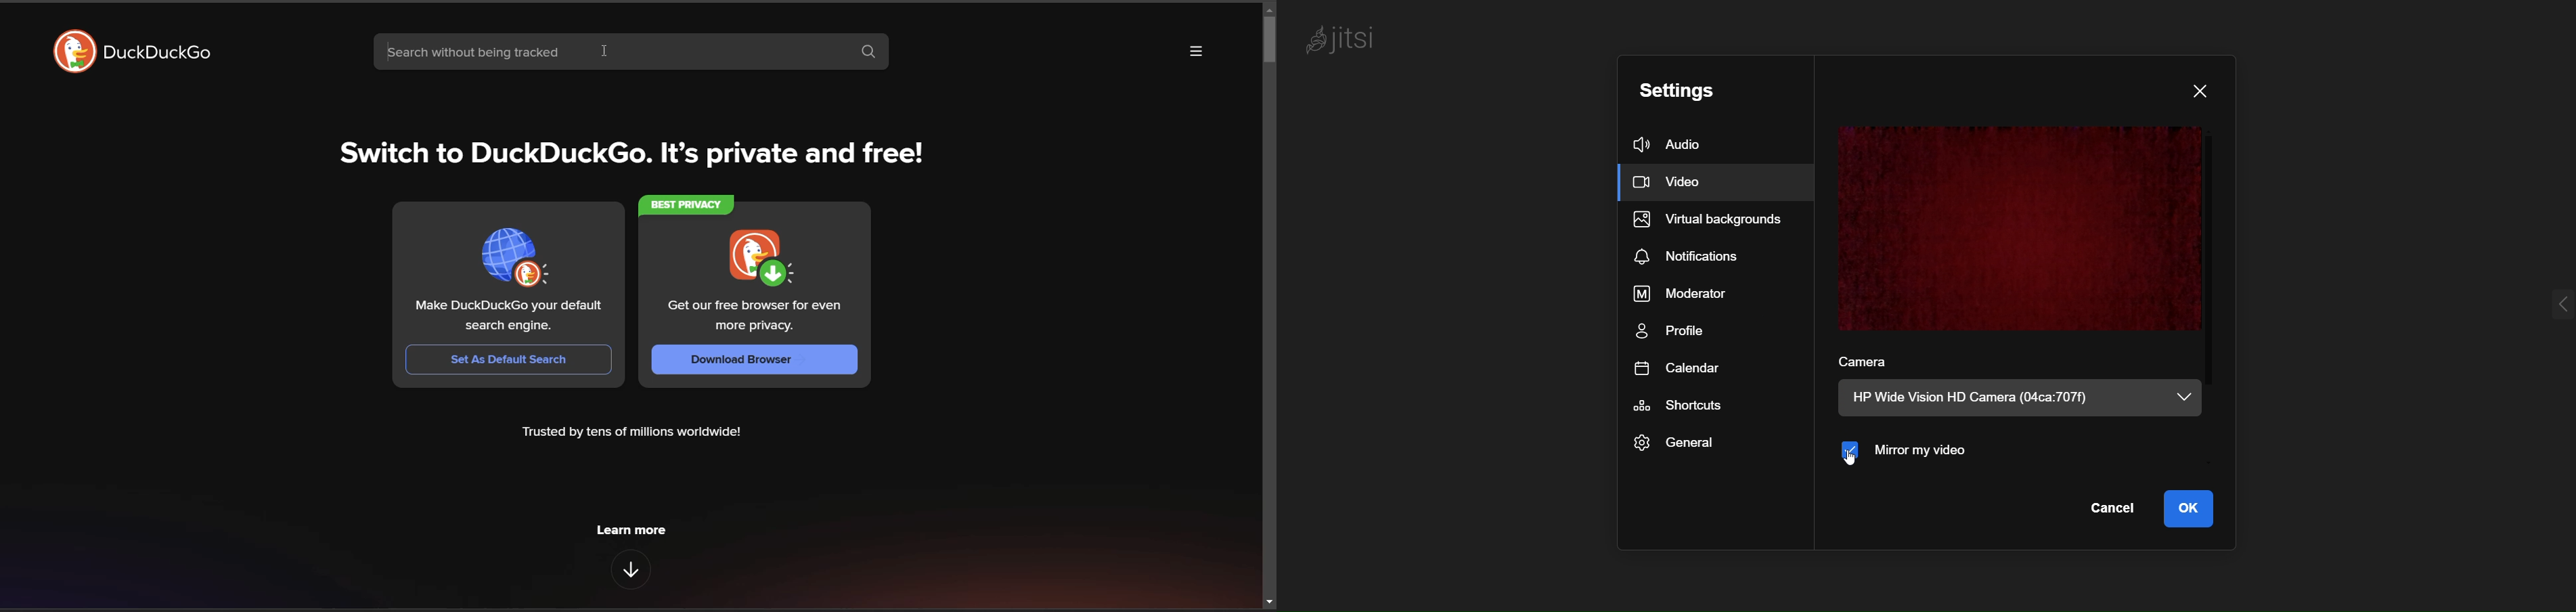 This screenshot has height=616, width=2576. Describe the element at coordinates (156, 52) in the screenshot. I see `DuckDuckGo` at that location.